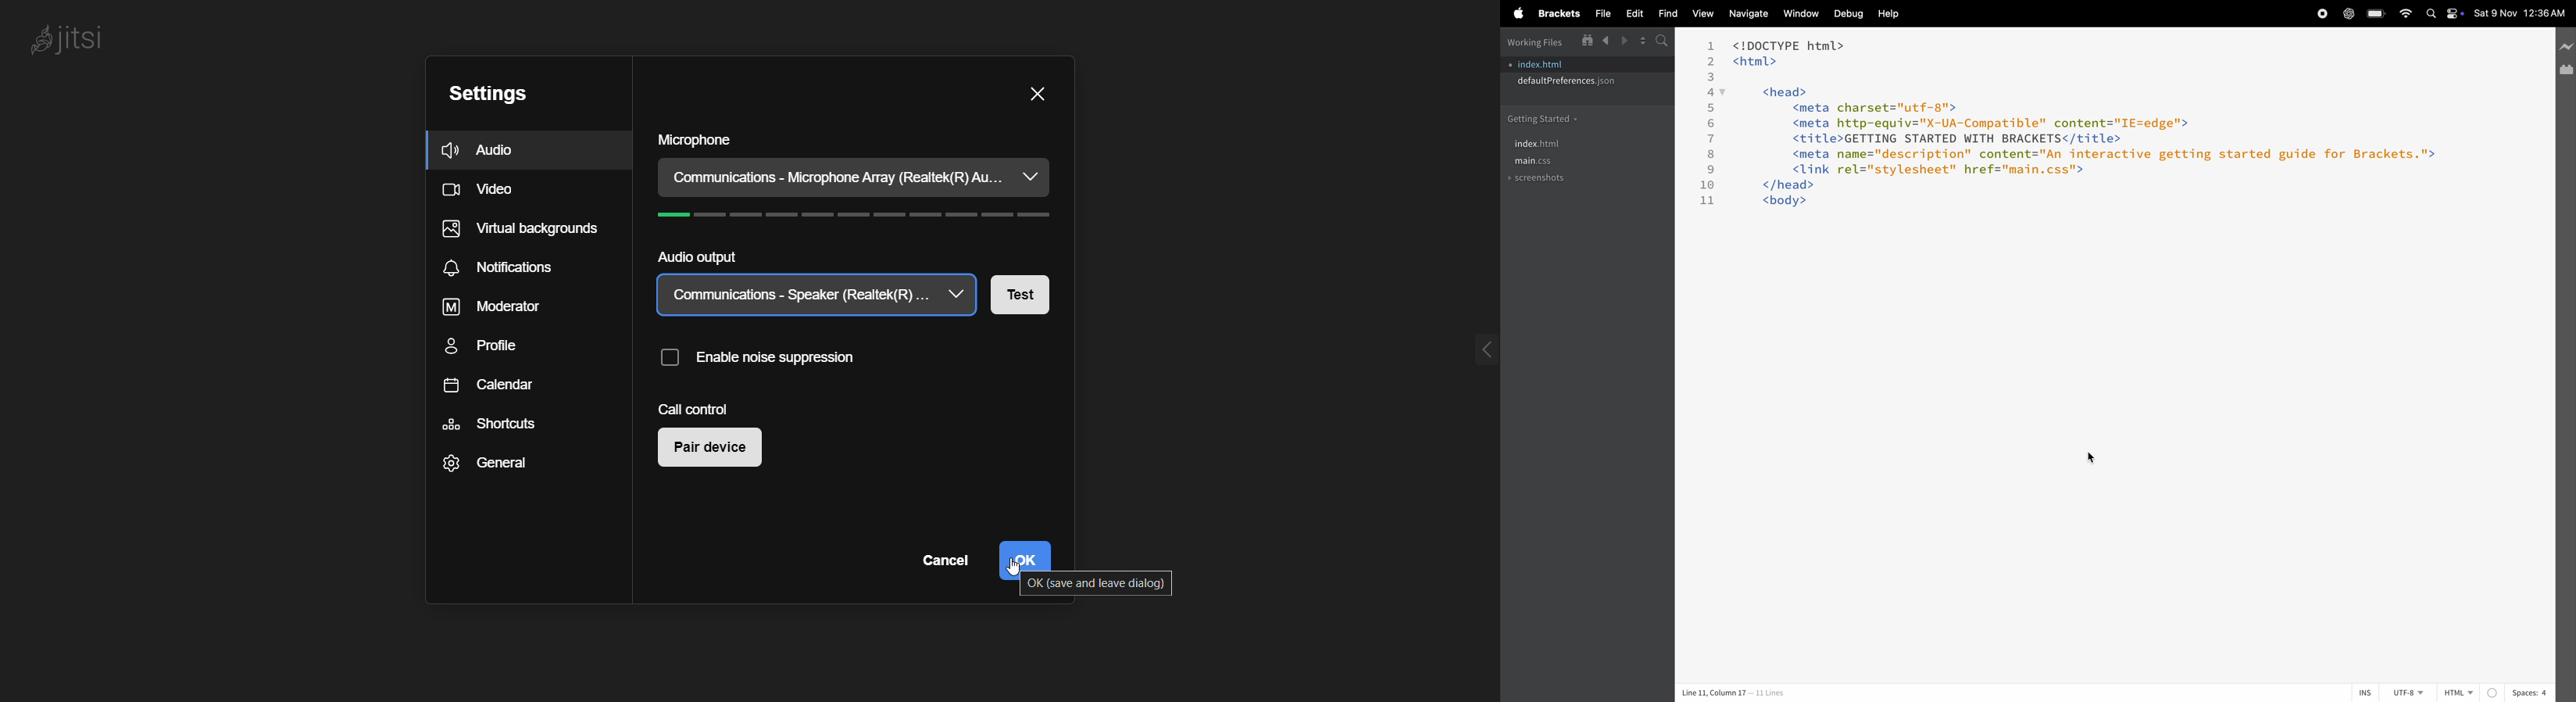  Describe the element at coordinates (695, 141) in the screenshot. I see `microphone` at that location.